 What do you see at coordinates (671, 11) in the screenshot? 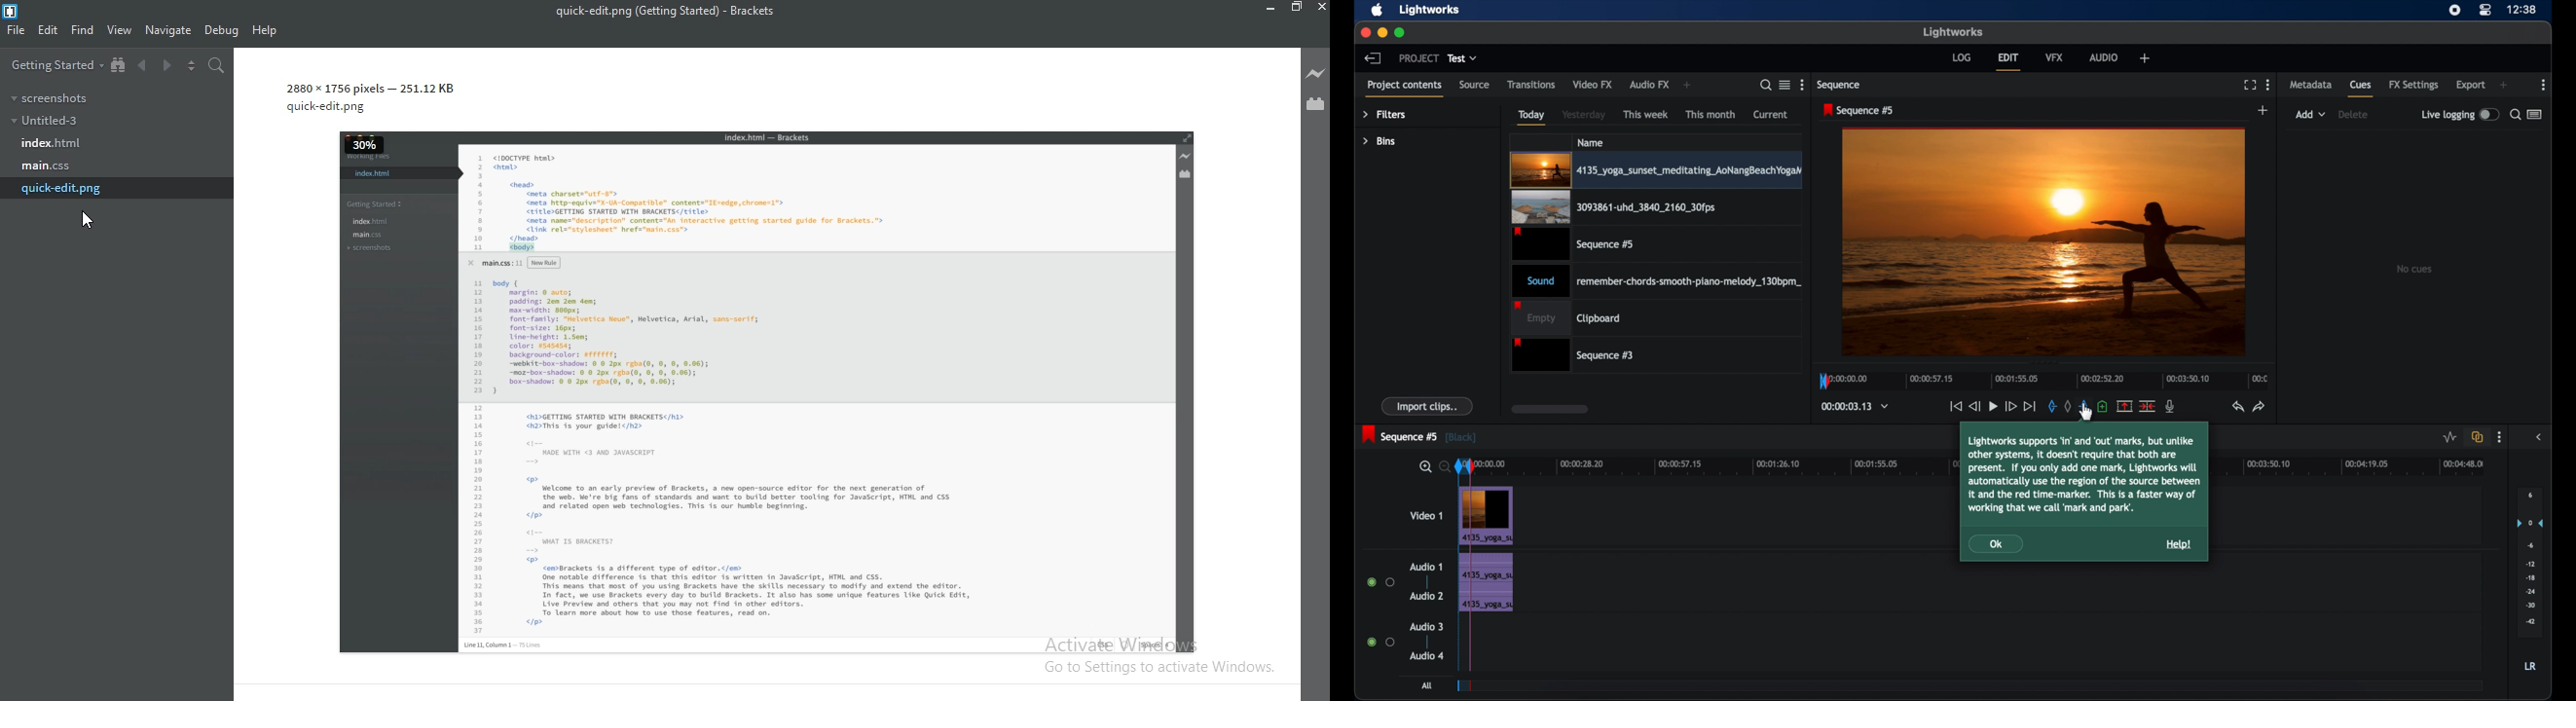
I see `quick -edit.pnggetting started - Brackets` at bounding box center [671, 11].